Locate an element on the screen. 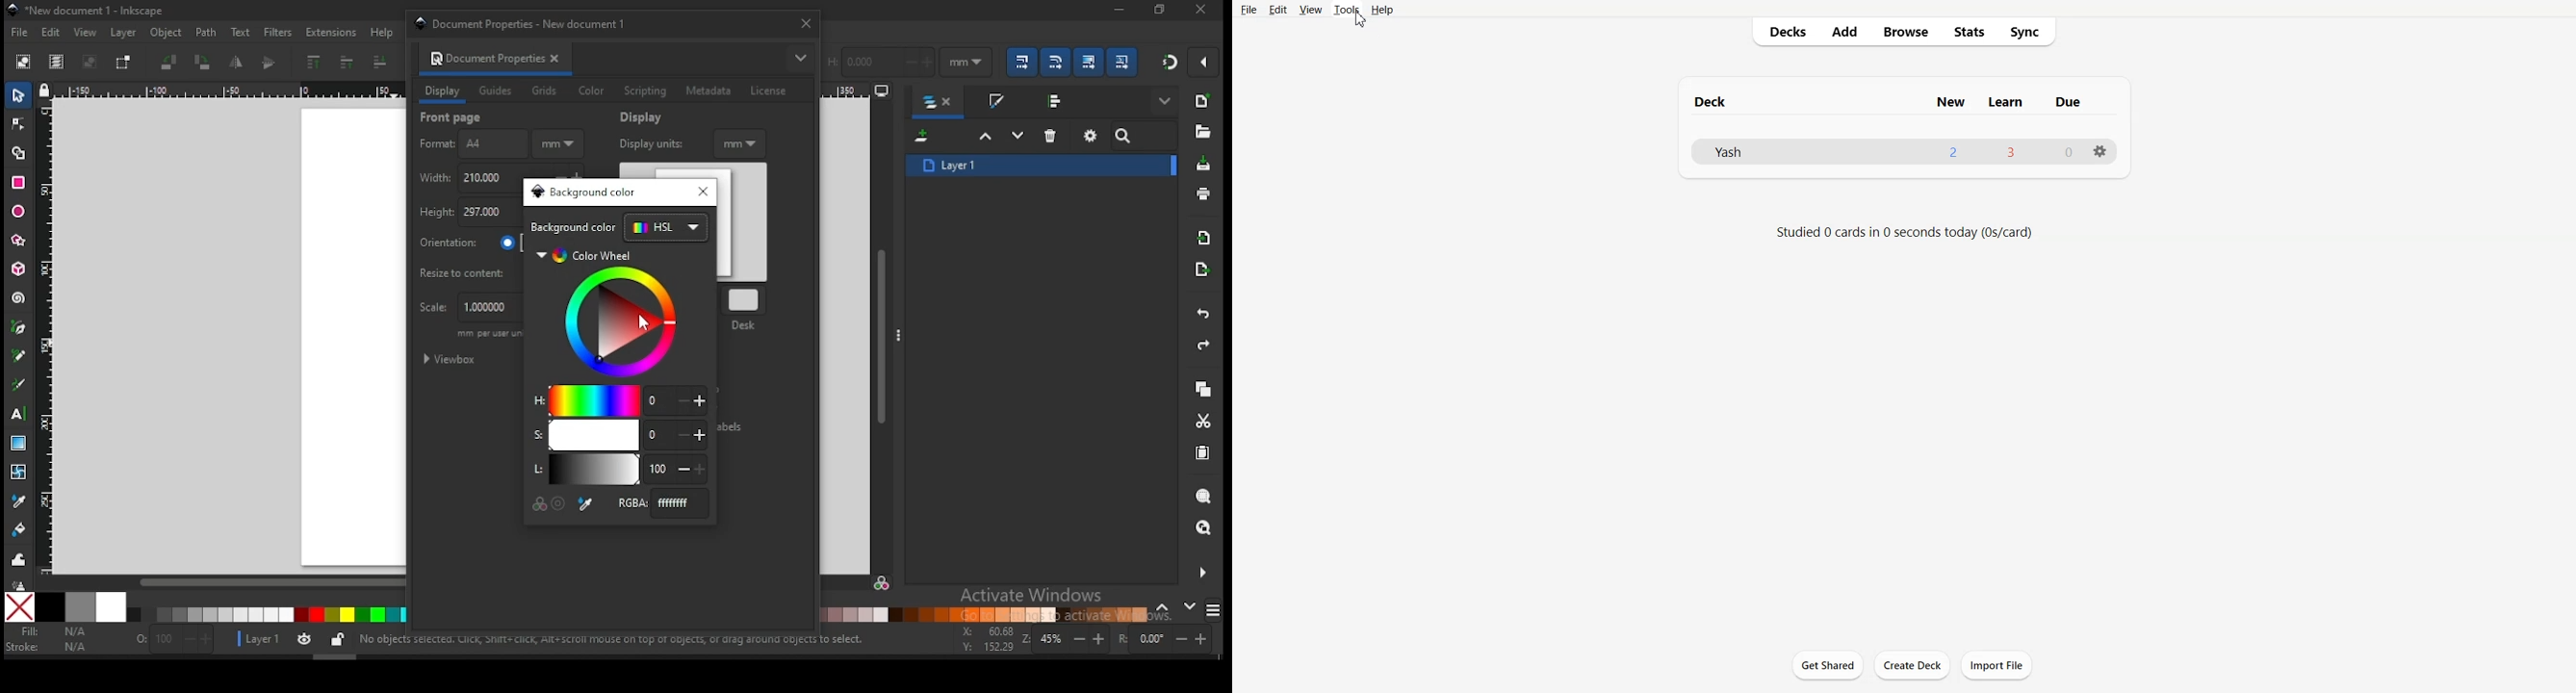  page format is located at coordinates (471, 144).